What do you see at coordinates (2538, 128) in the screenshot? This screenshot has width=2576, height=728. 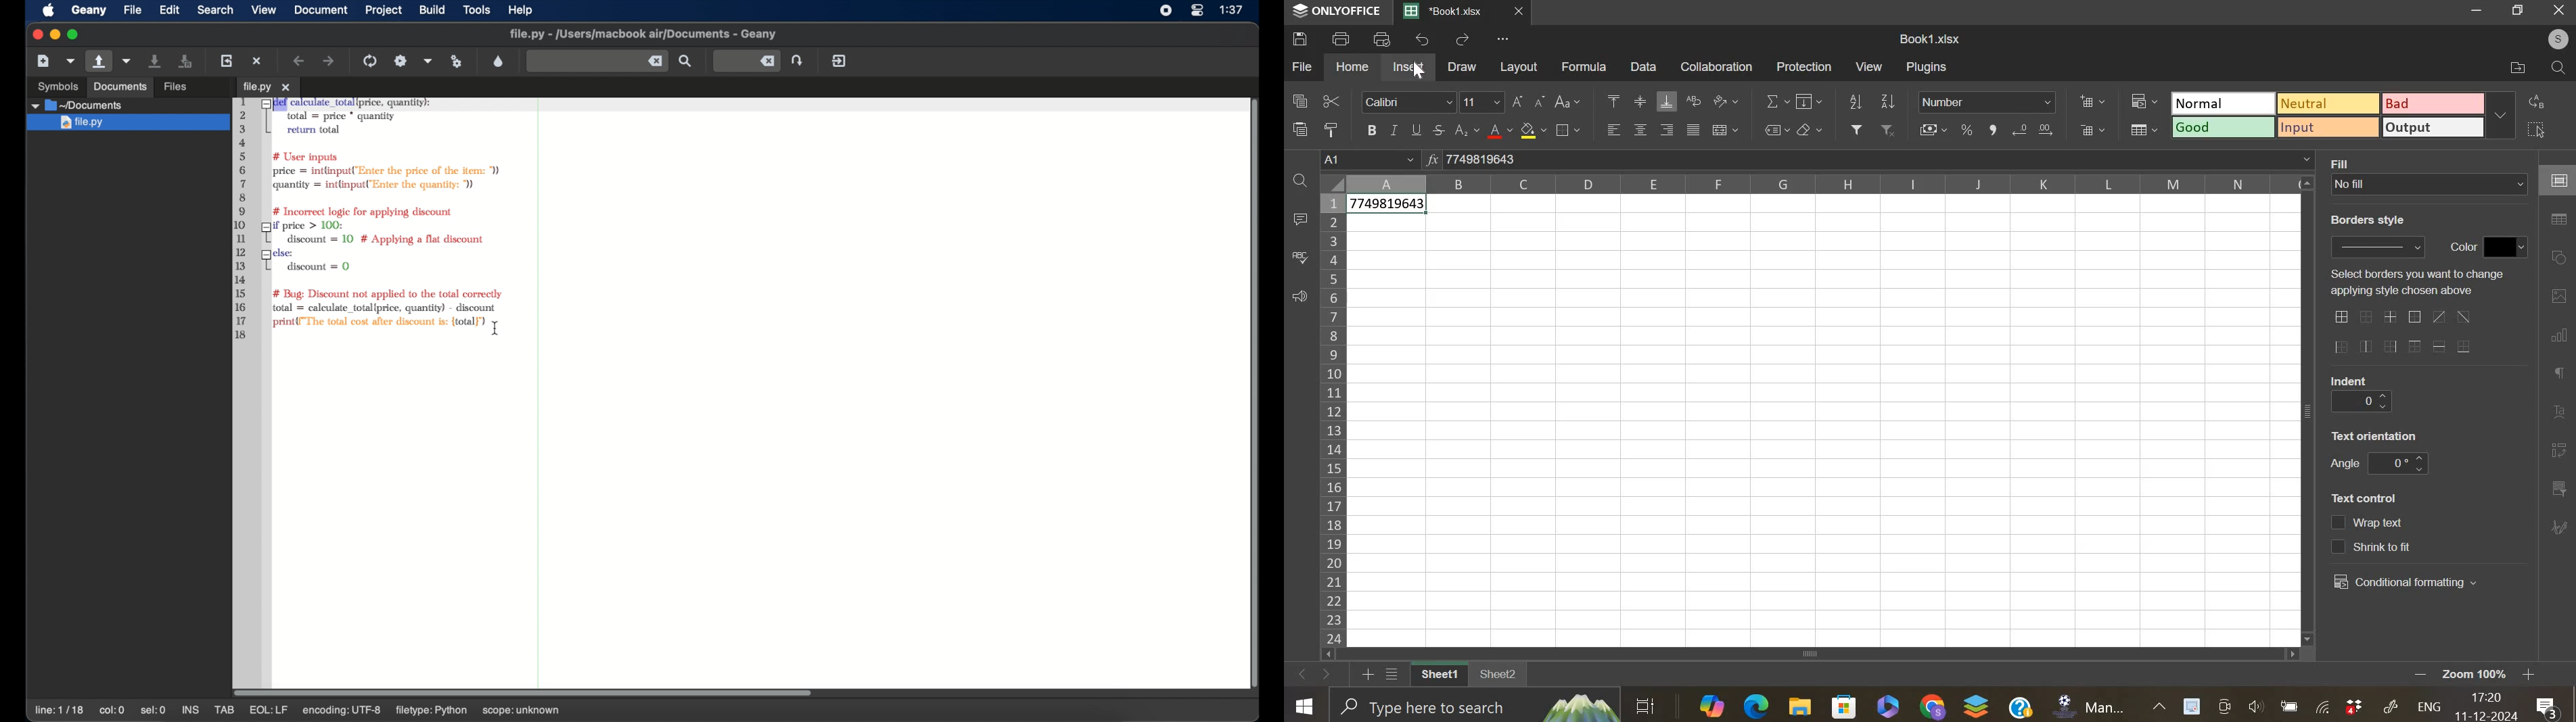 I see `select` at bounding box center [2538, 128].